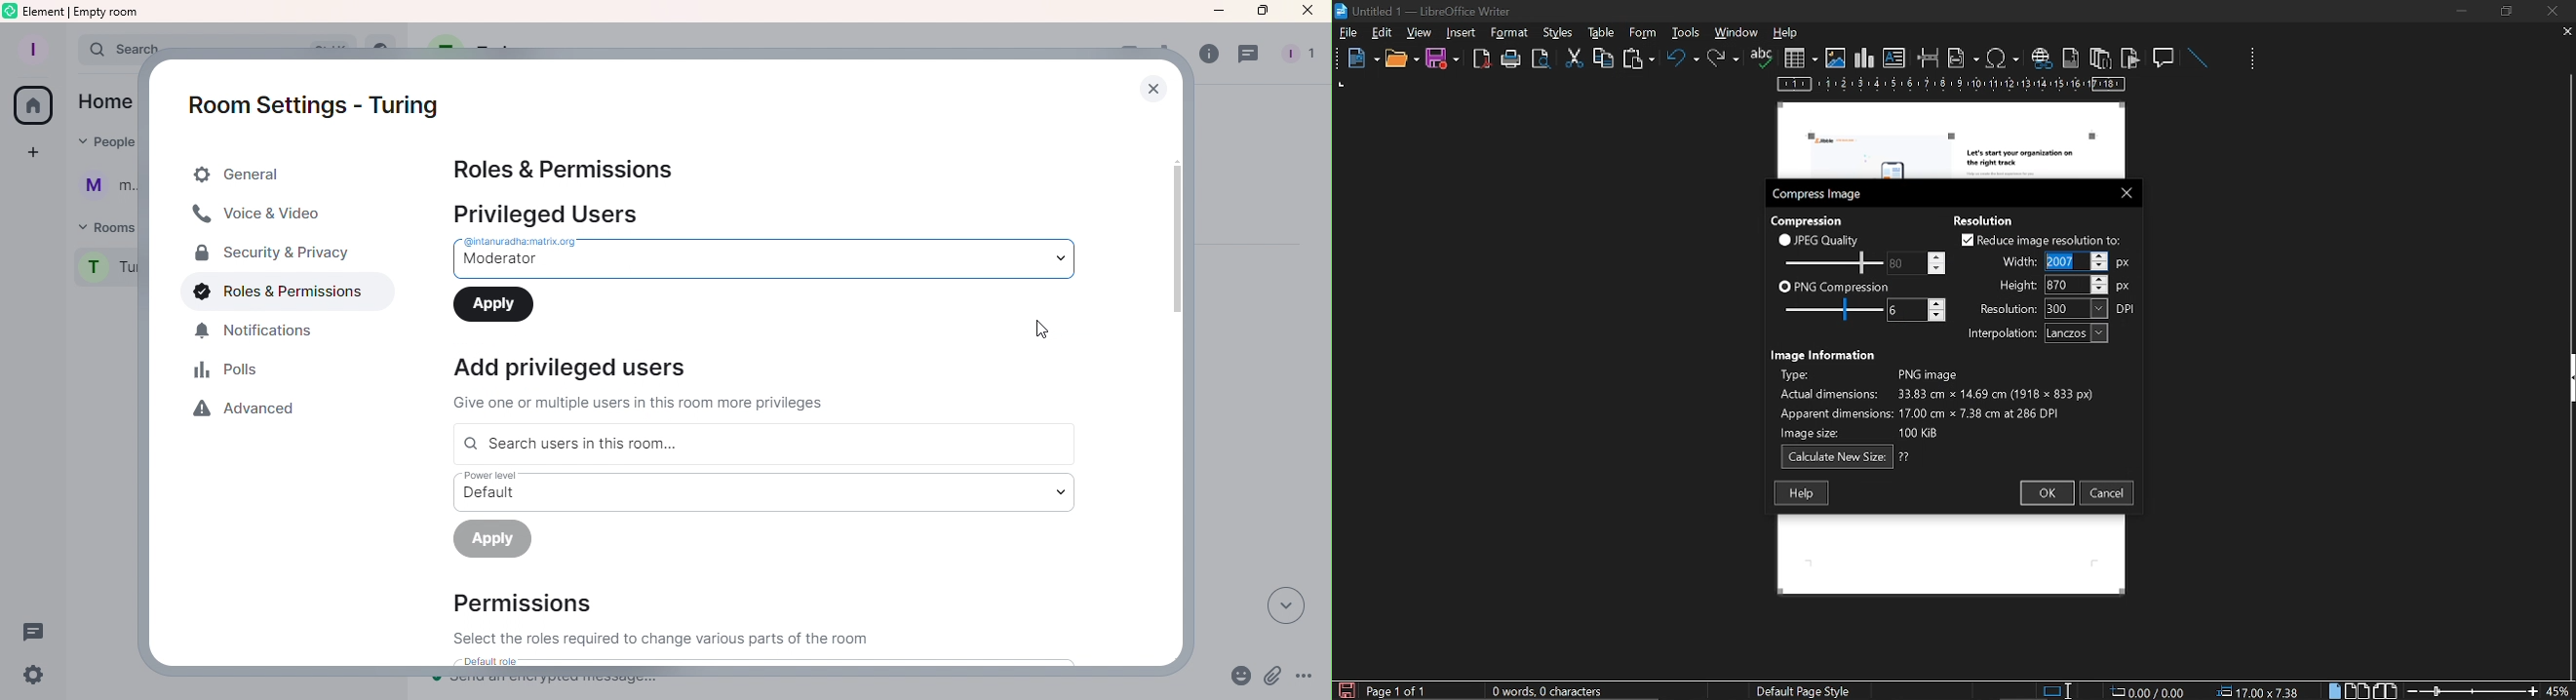 The width and height of the screenshot is (2576, 700). Describe the element at coordinates (33, 677) in the screenshot. I see `Quick settings` at that location.